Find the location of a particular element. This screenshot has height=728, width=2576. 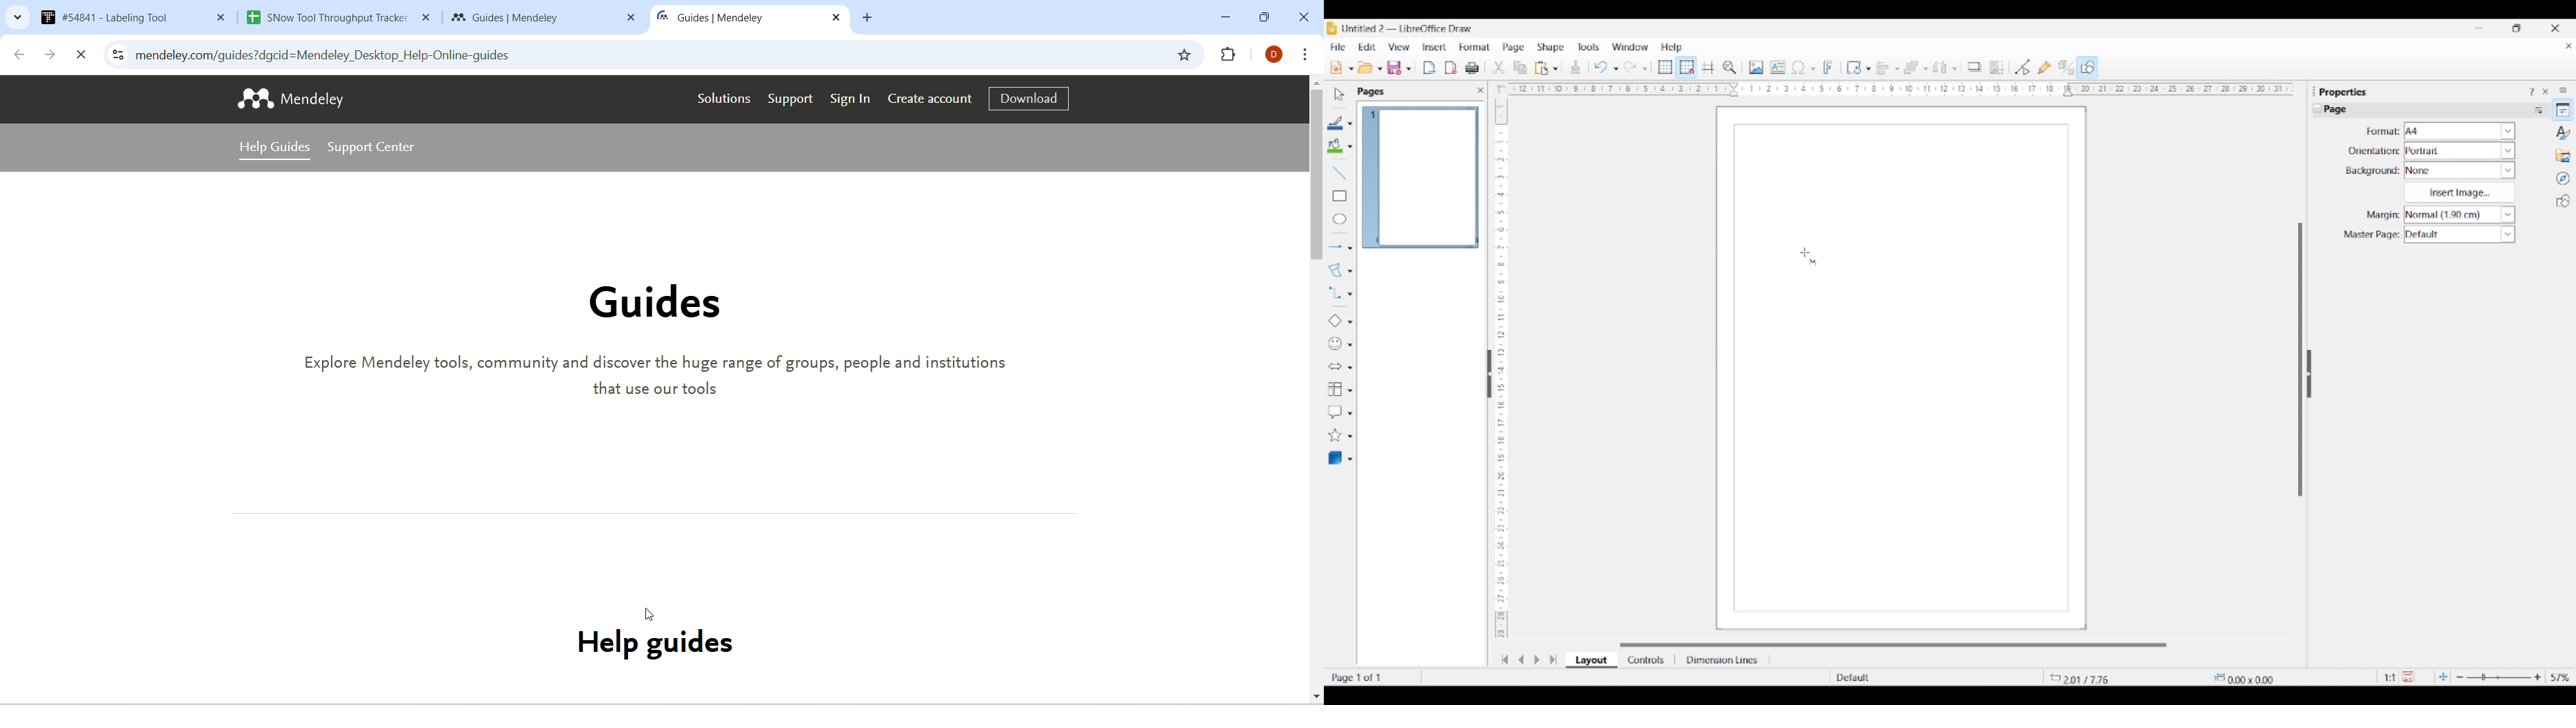

Selected flowchart is located at coordinates (1335, 390).